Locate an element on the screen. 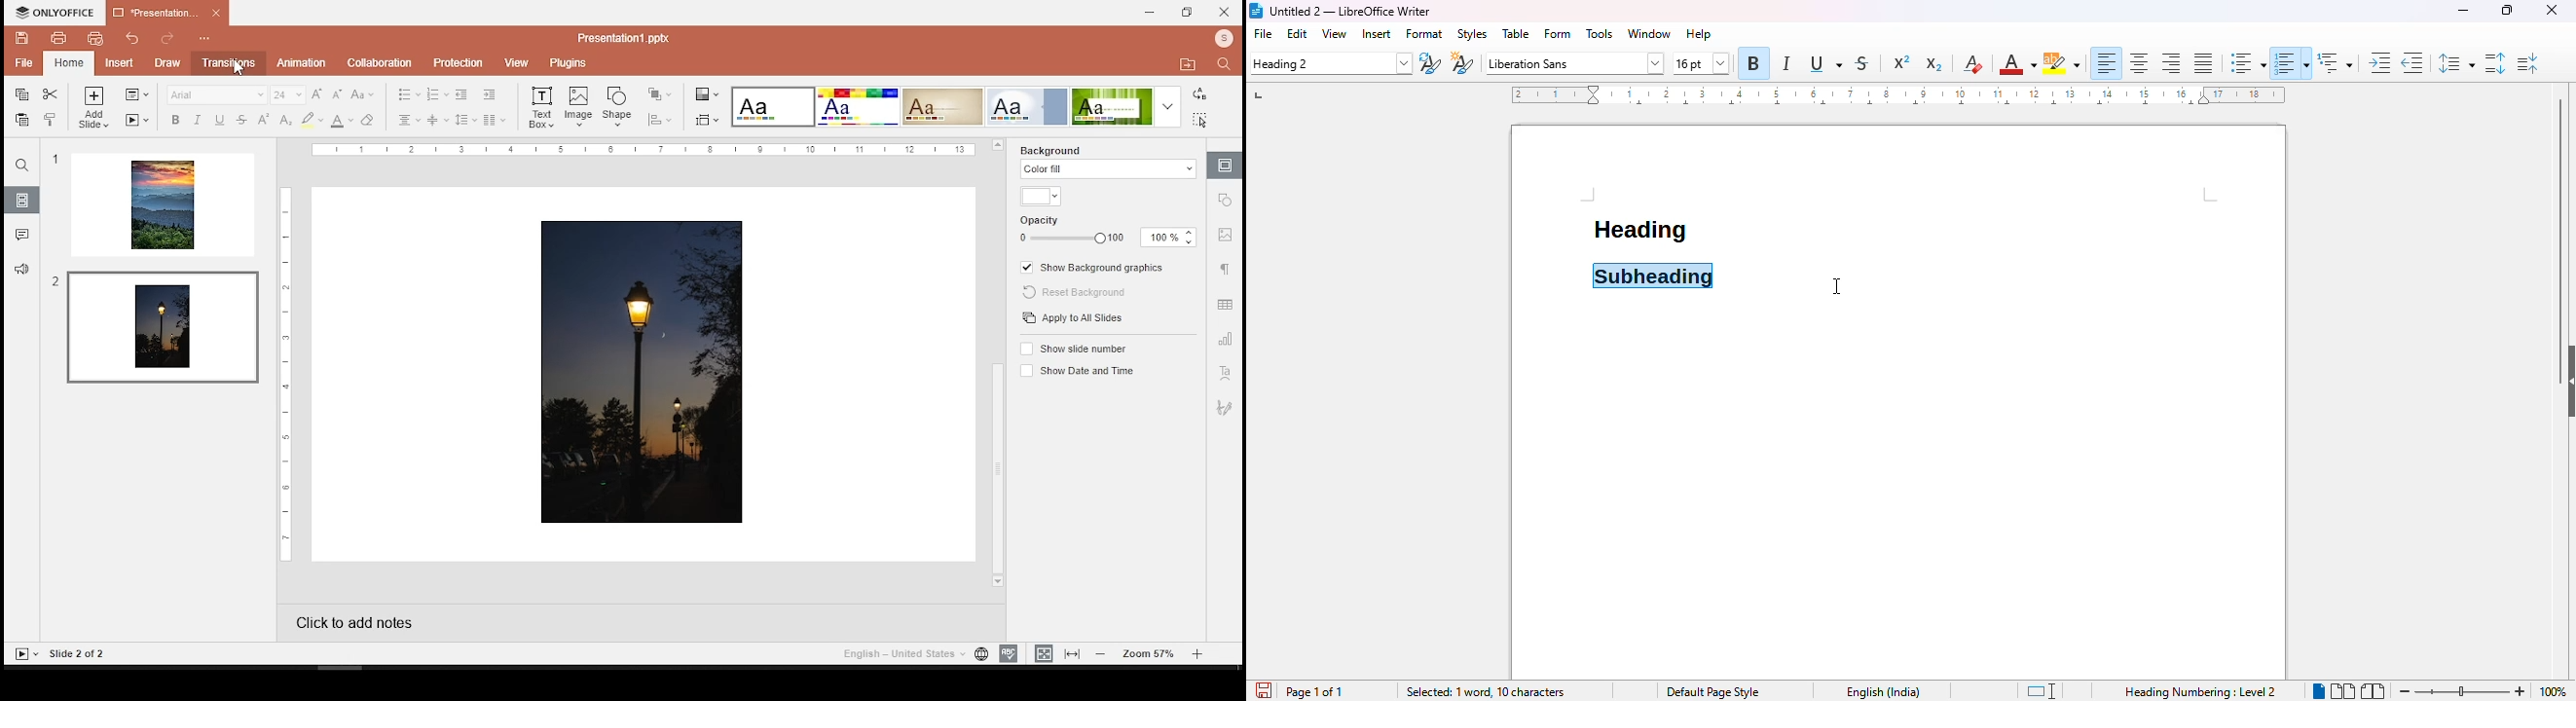 The height and width of the screenshot is (728, 2576). quick print is located at coordinates (91, 38).